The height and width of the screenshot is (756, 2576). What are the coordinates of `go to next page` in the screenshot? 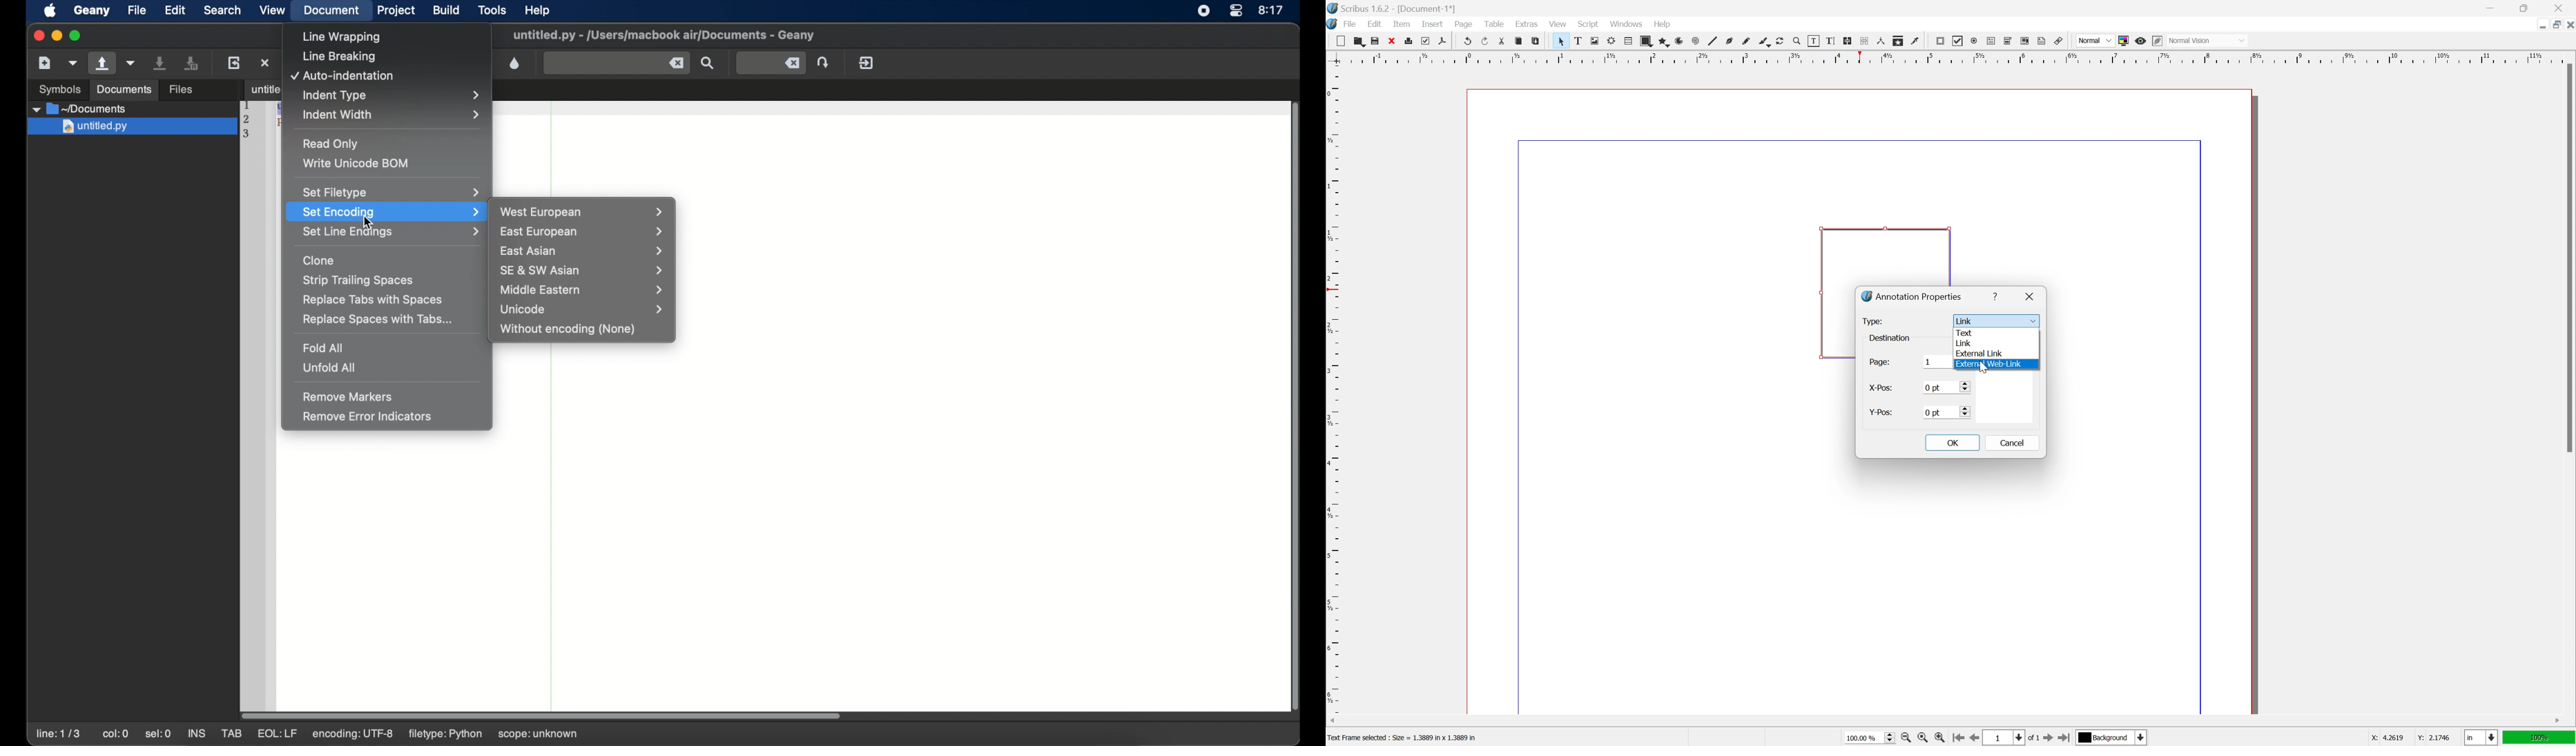 It's located at (2050, 739).